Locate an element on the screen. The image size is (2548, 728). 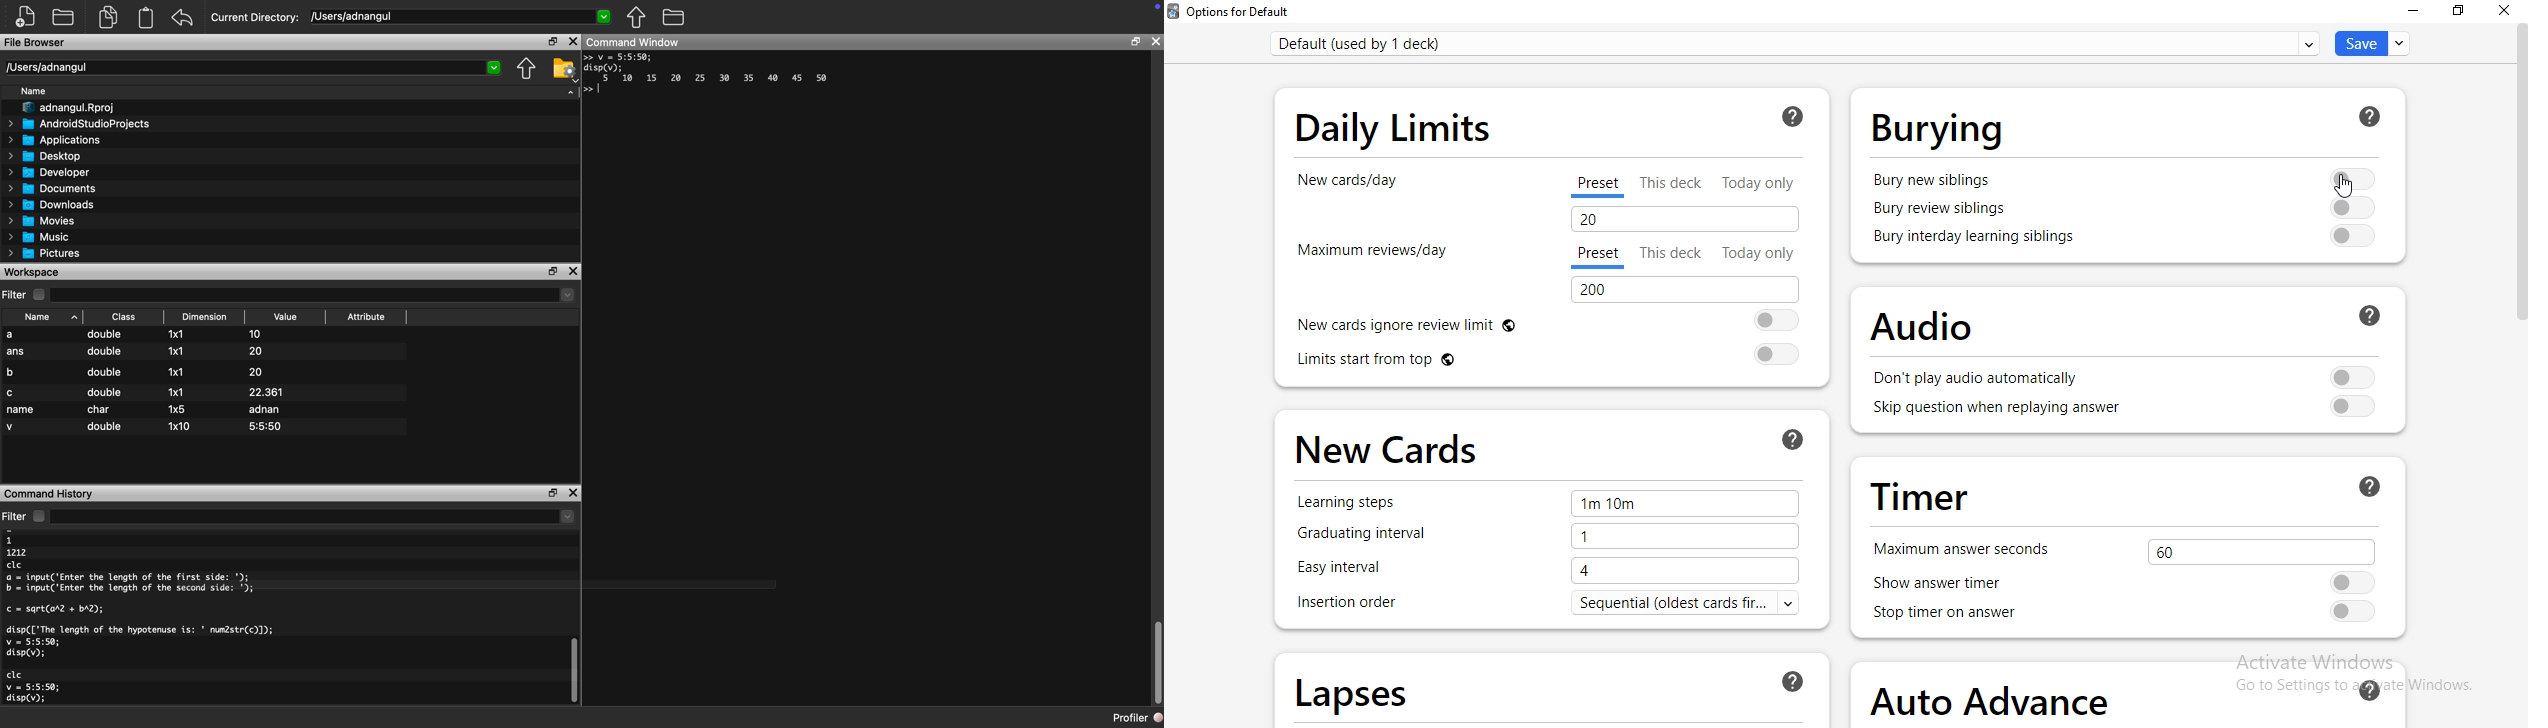
close is located at coordinates (2502, 14).